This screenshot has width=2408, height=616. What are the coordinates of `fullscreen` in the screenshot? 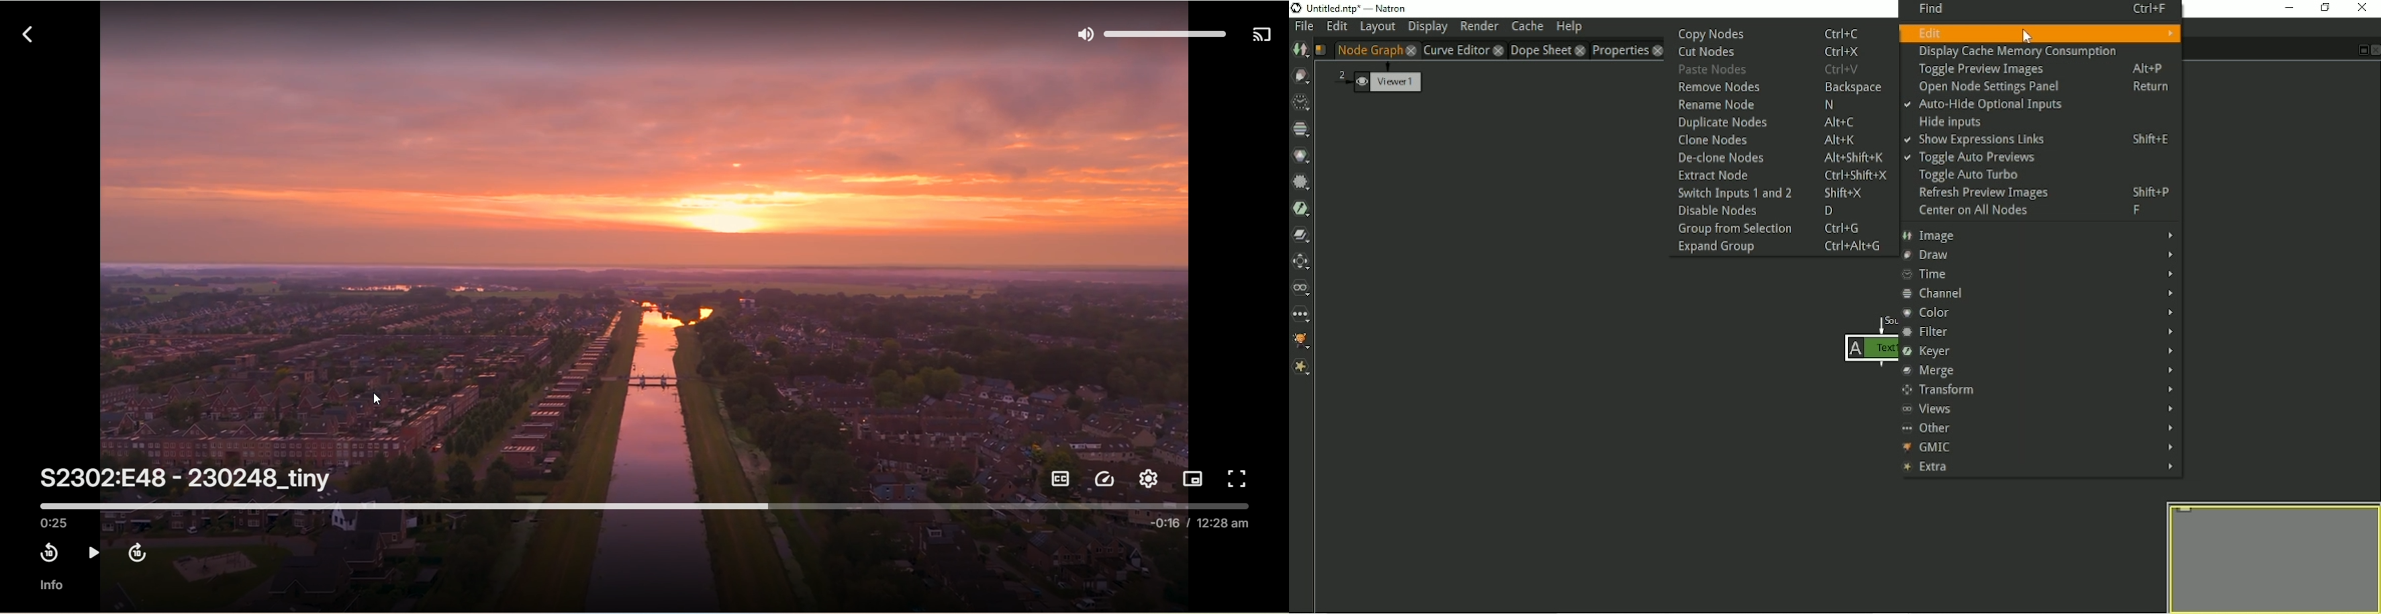 It's located at (1241, 478).